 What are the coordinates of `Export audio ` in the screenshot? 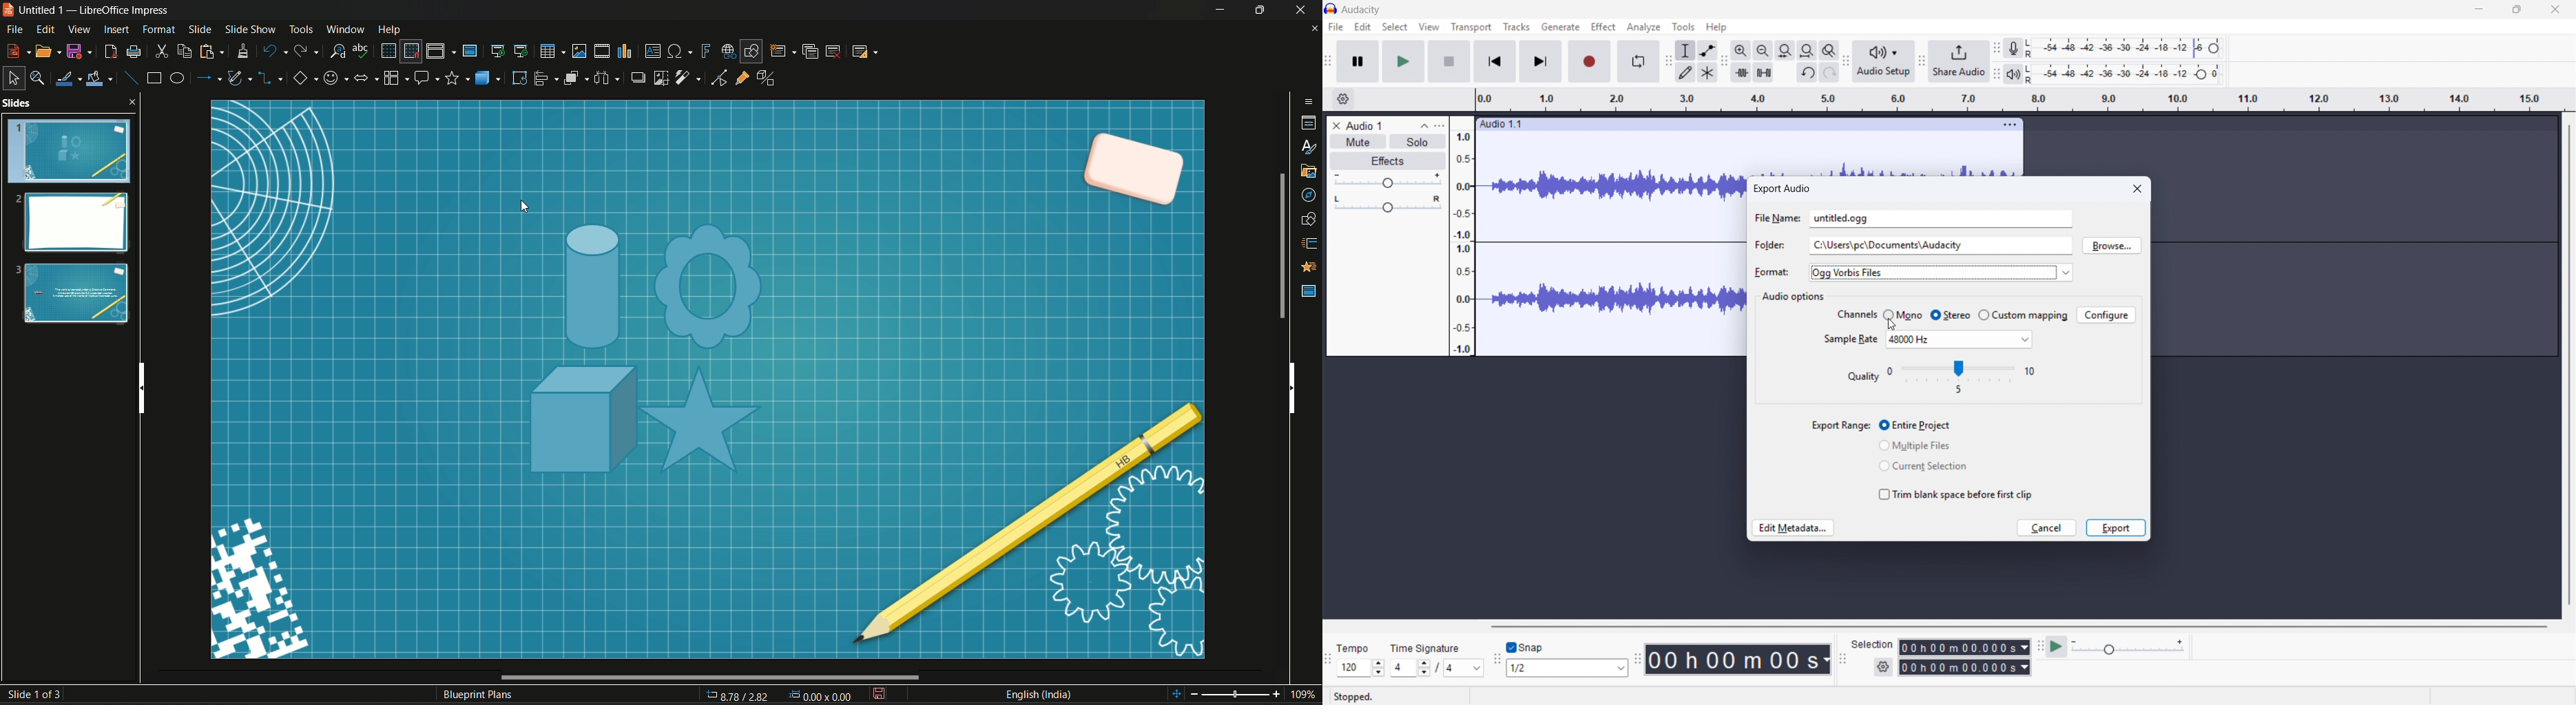 It's located at (1782, 189).